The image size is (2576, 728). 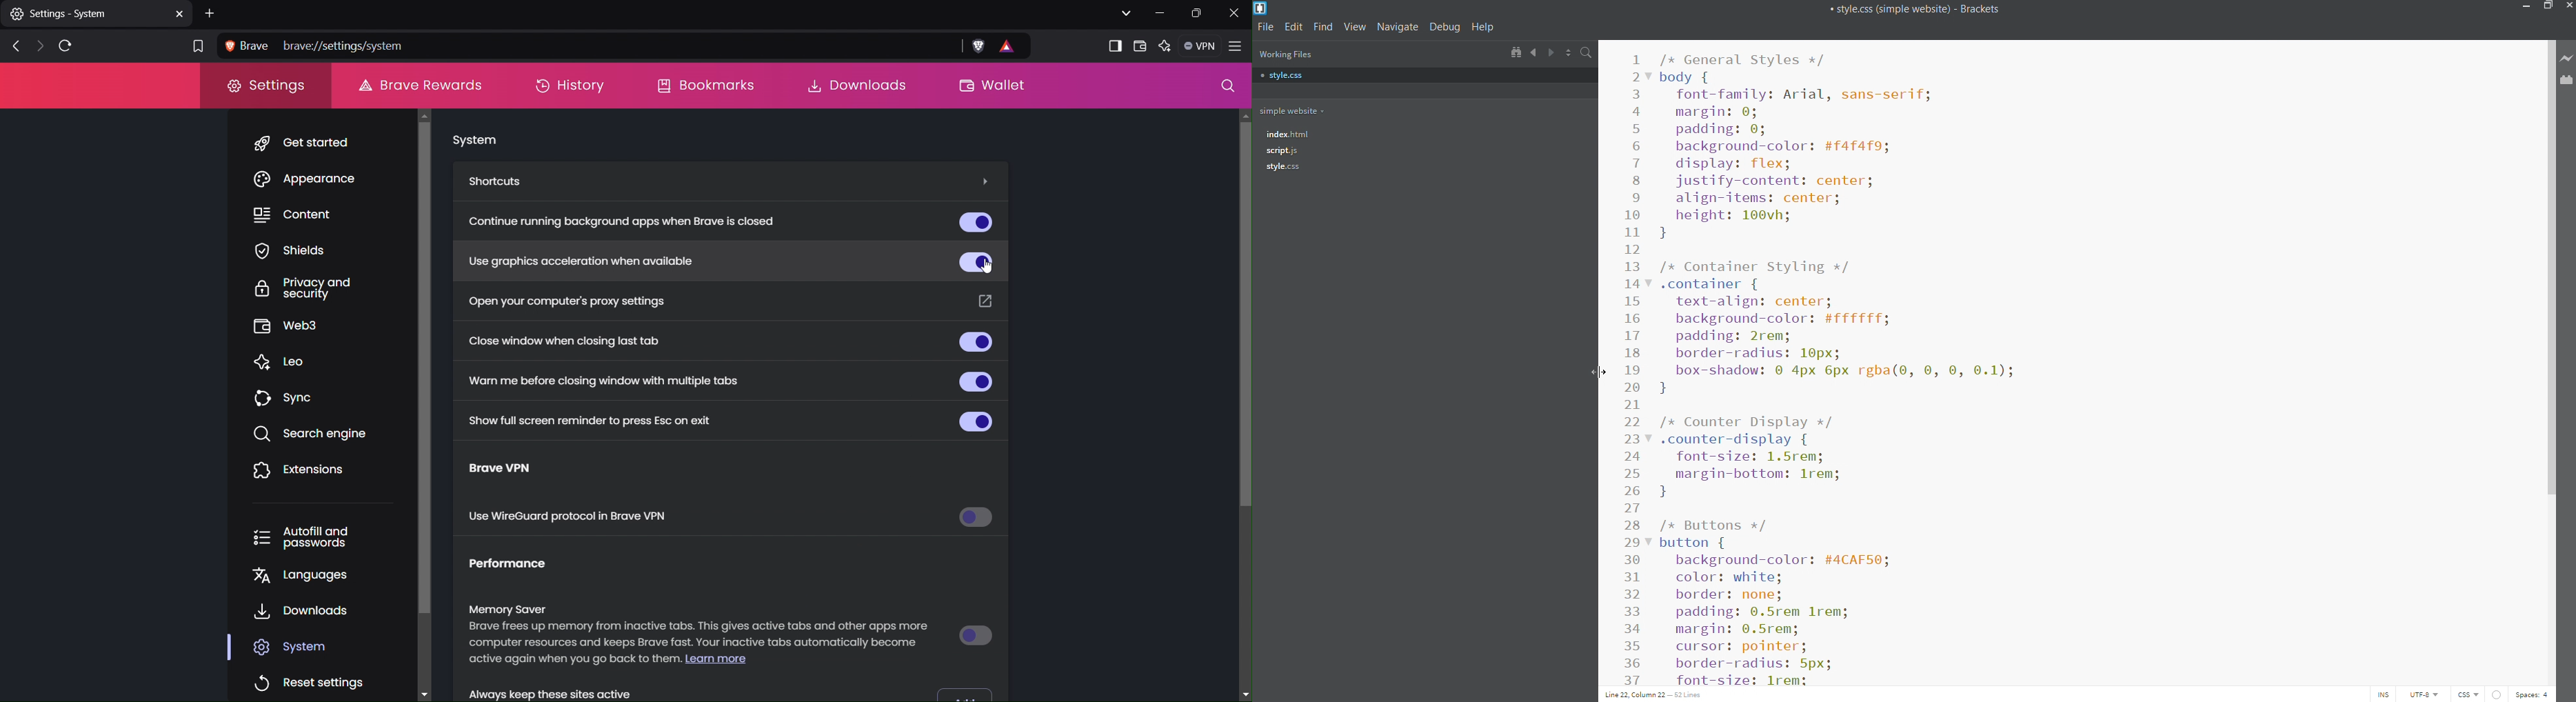 What do you see at coordinates (433, 402) in the screenshot?
I see `Scrollbar` at bounding box center [433, 402].